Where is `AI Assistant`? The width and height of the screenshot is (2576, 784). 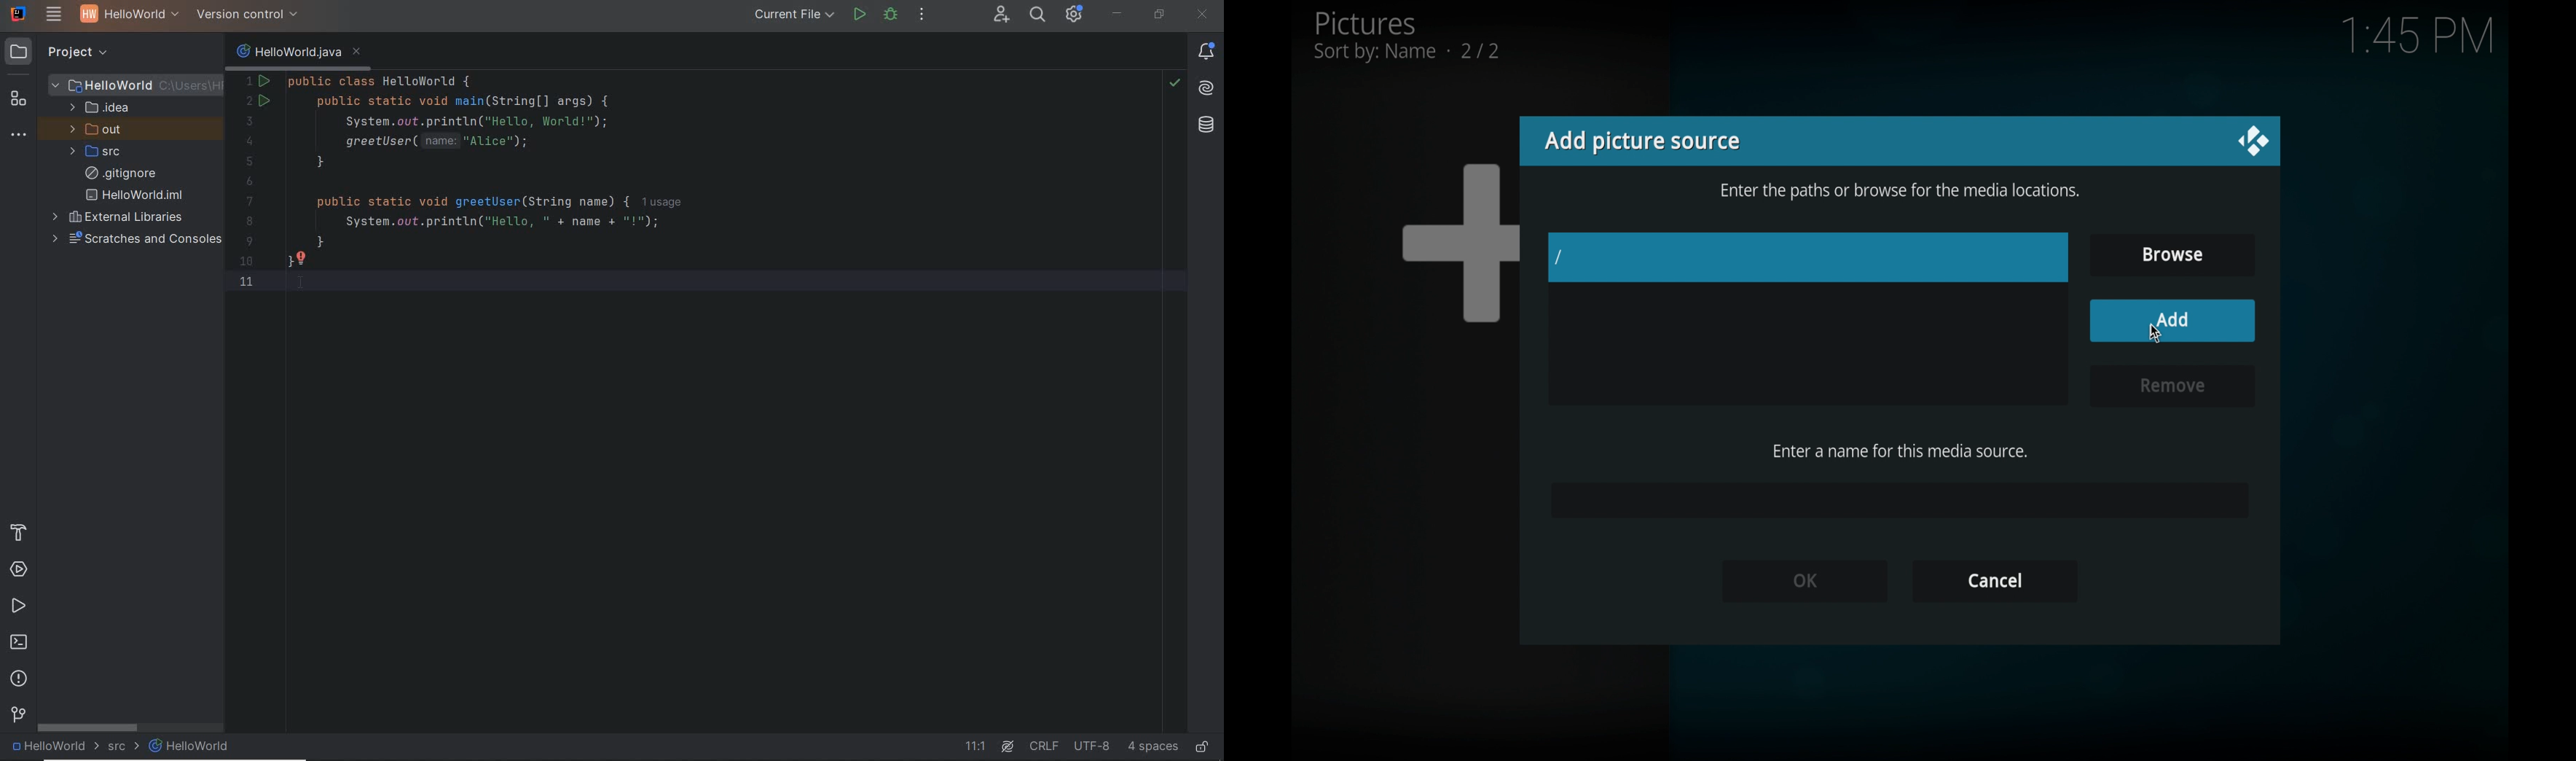 AI Assistant is located at coordinates (1206, 87).